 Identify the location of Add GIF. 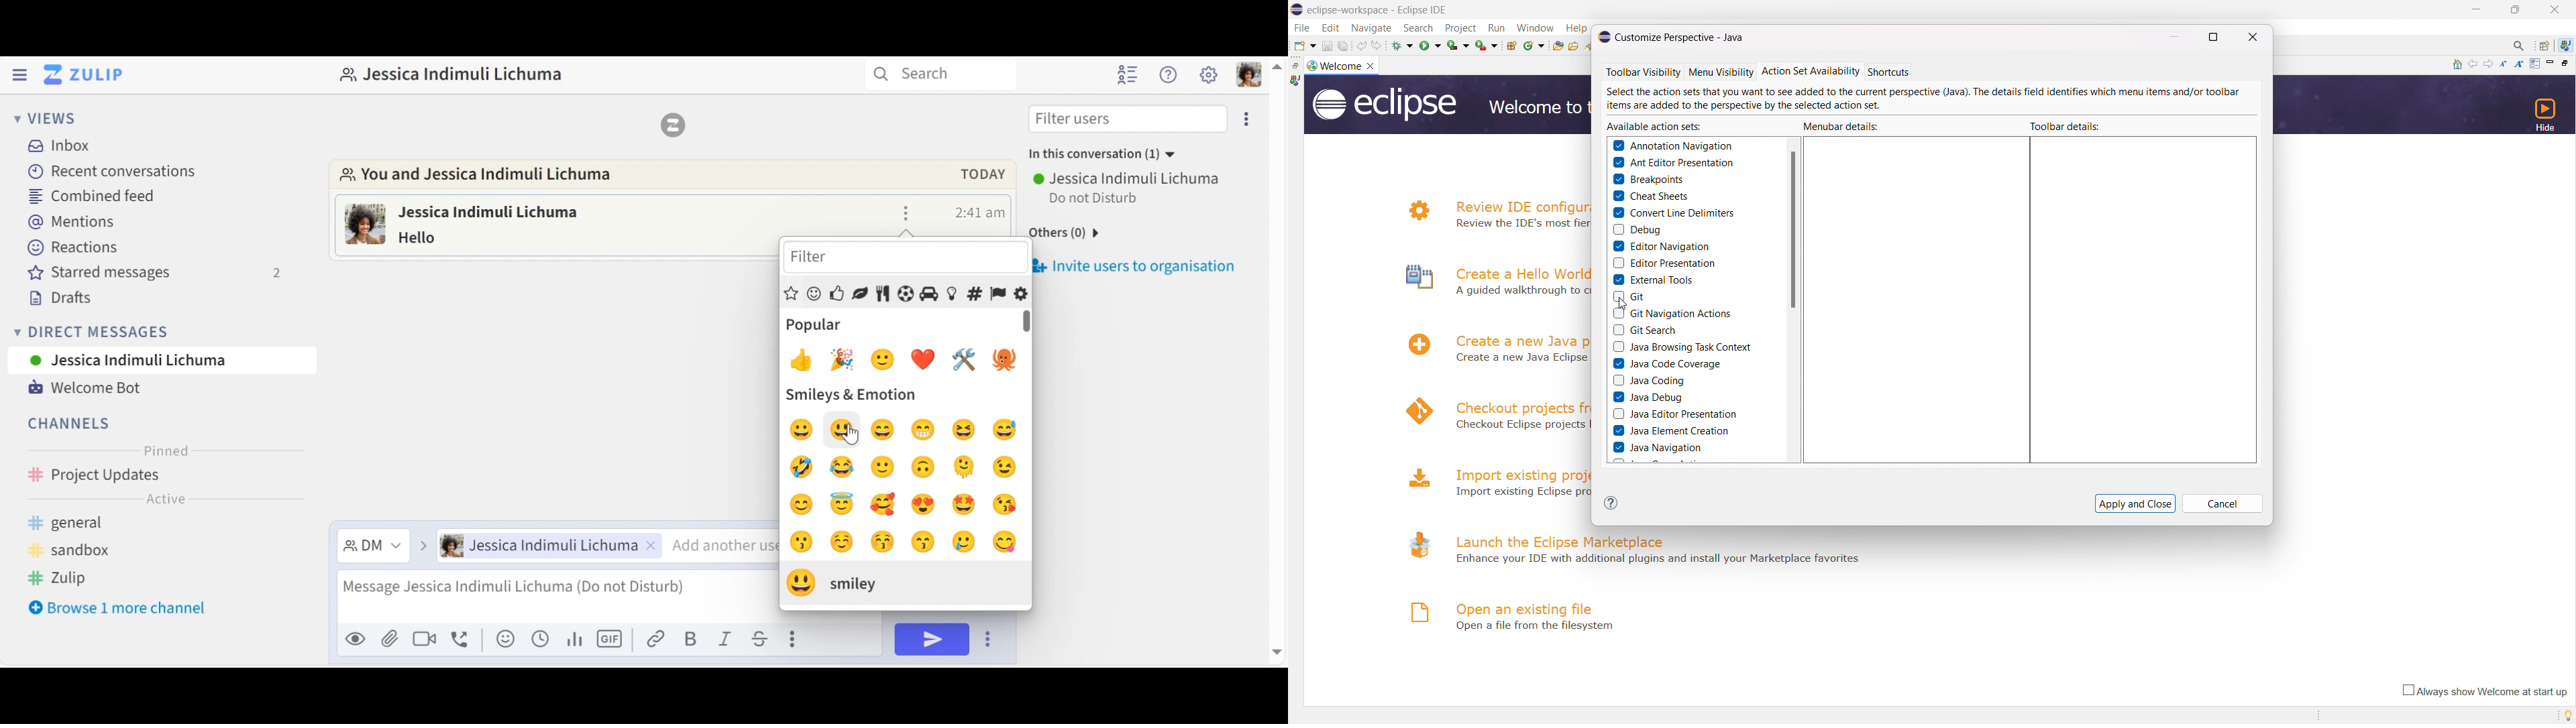
(609, 638).